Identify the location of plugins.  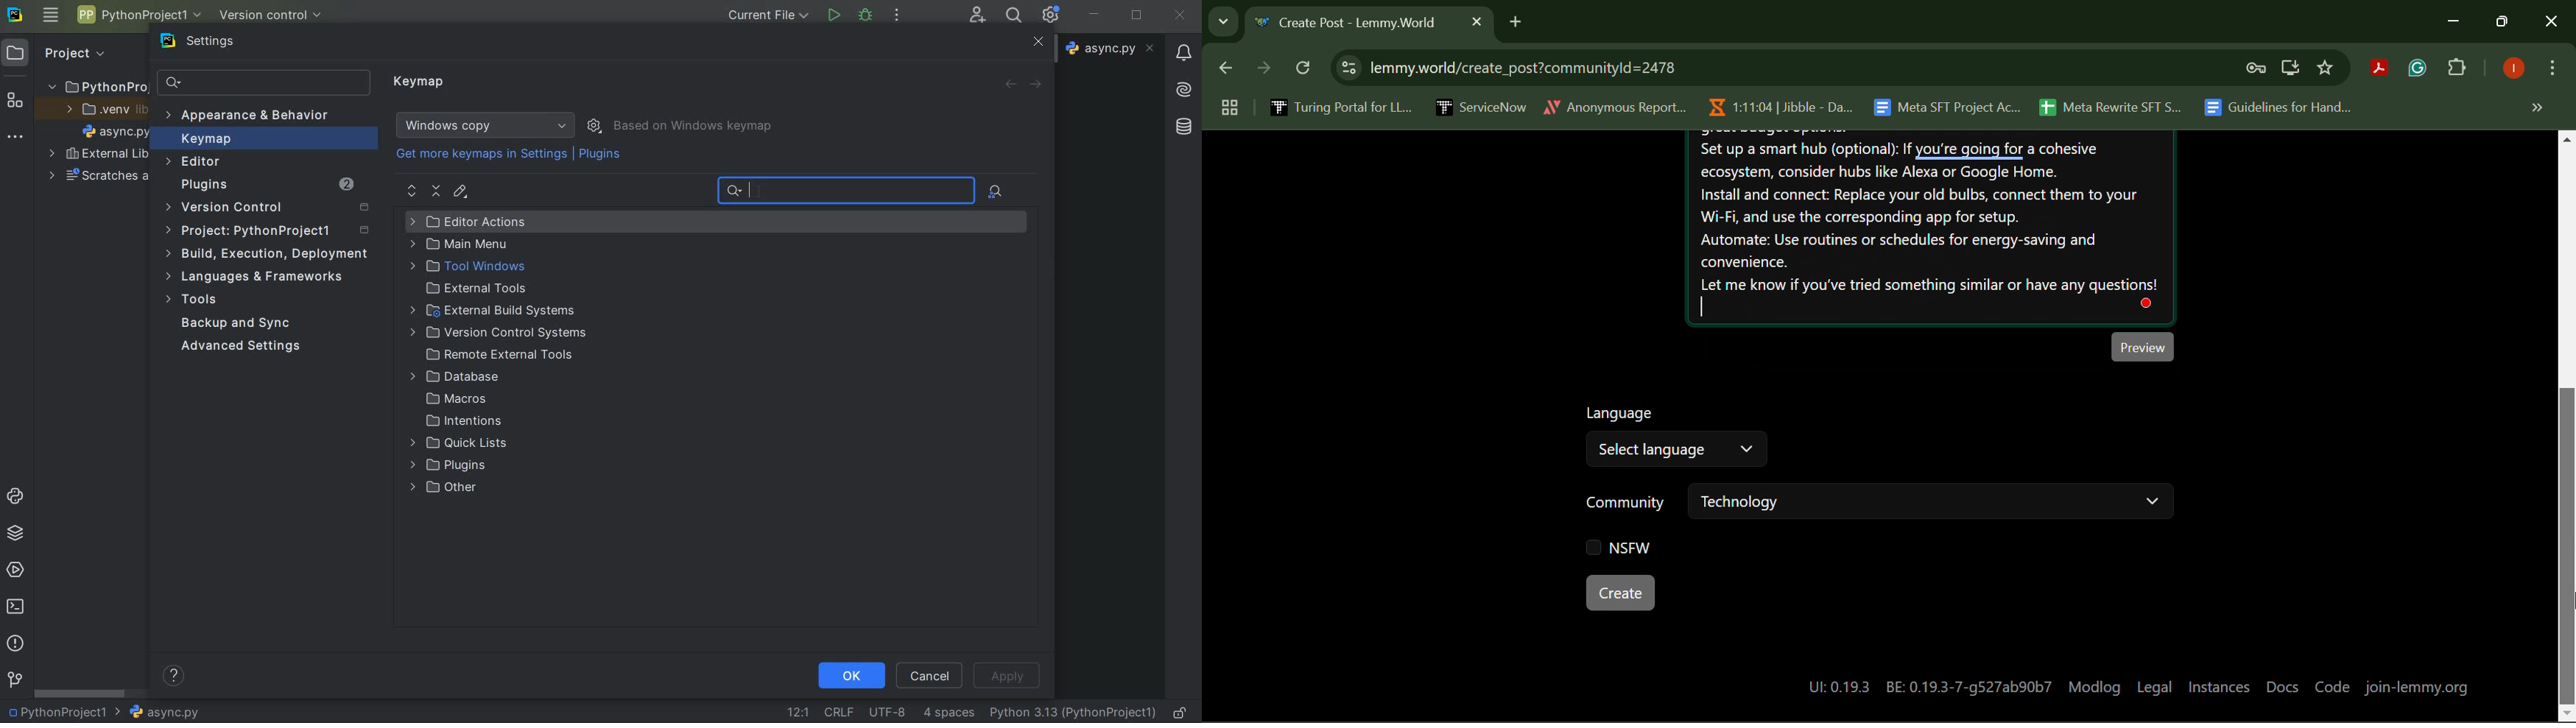
(602, 157).